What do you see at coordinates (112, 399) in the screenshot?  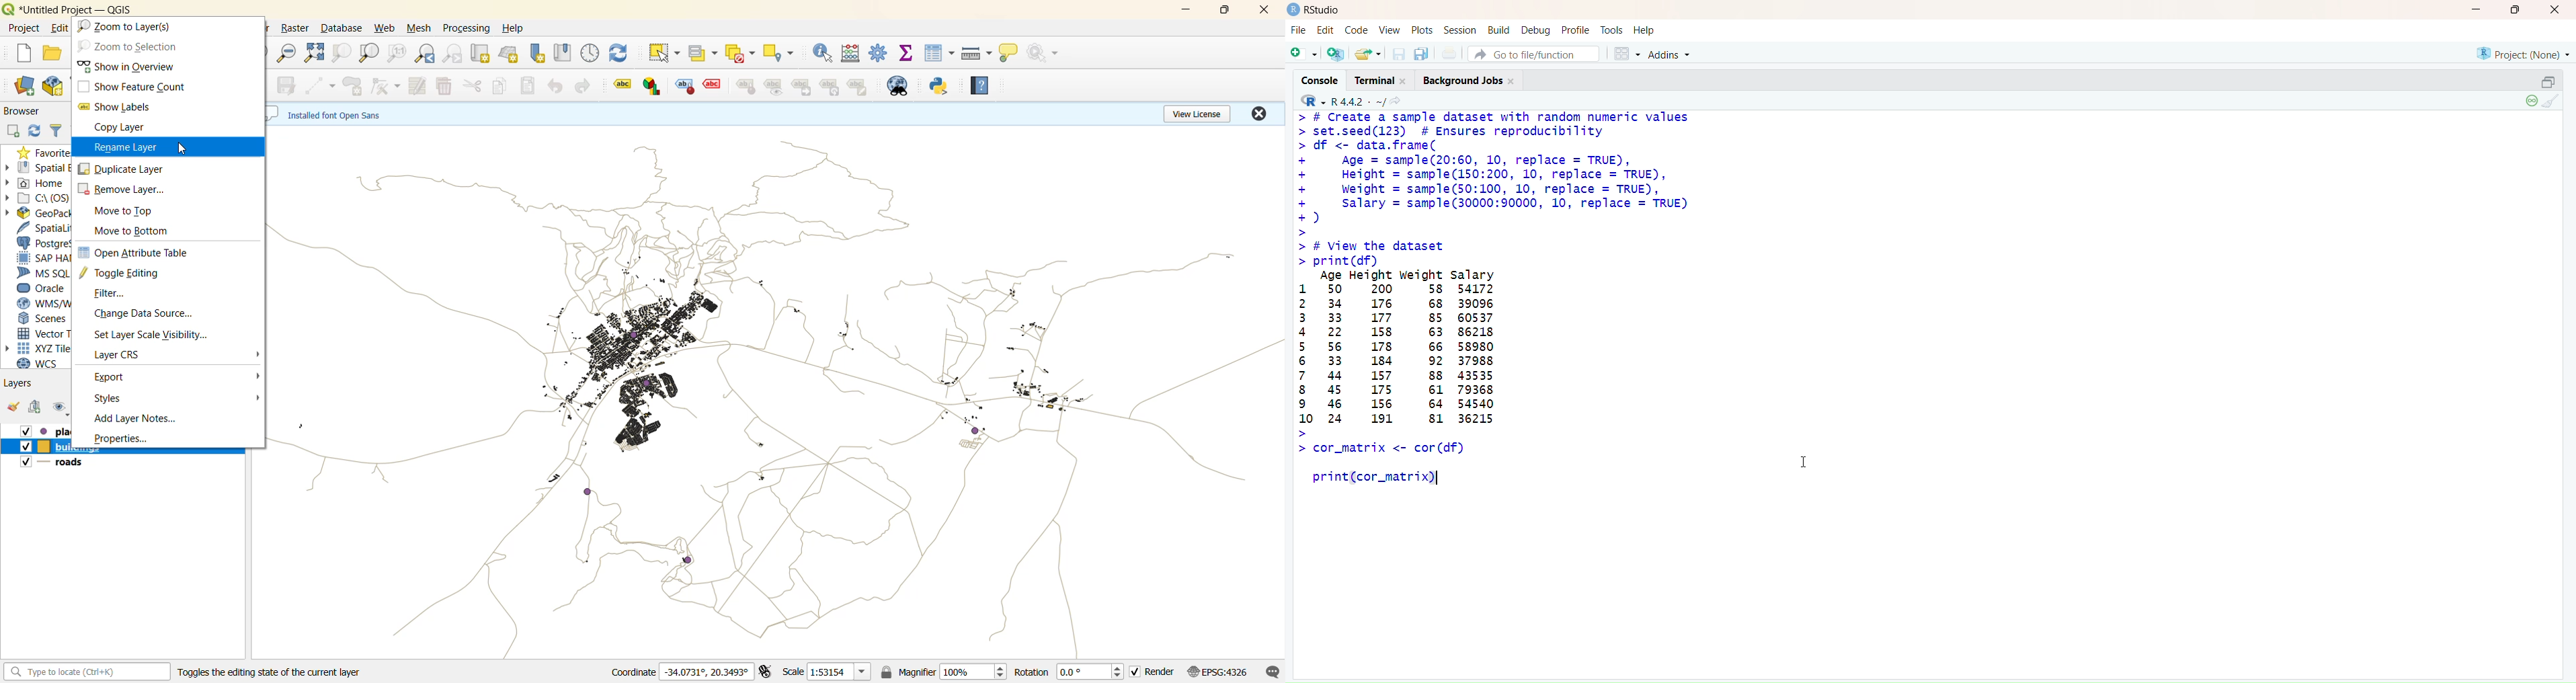 I see `styles` at bounding box center [112, 399].